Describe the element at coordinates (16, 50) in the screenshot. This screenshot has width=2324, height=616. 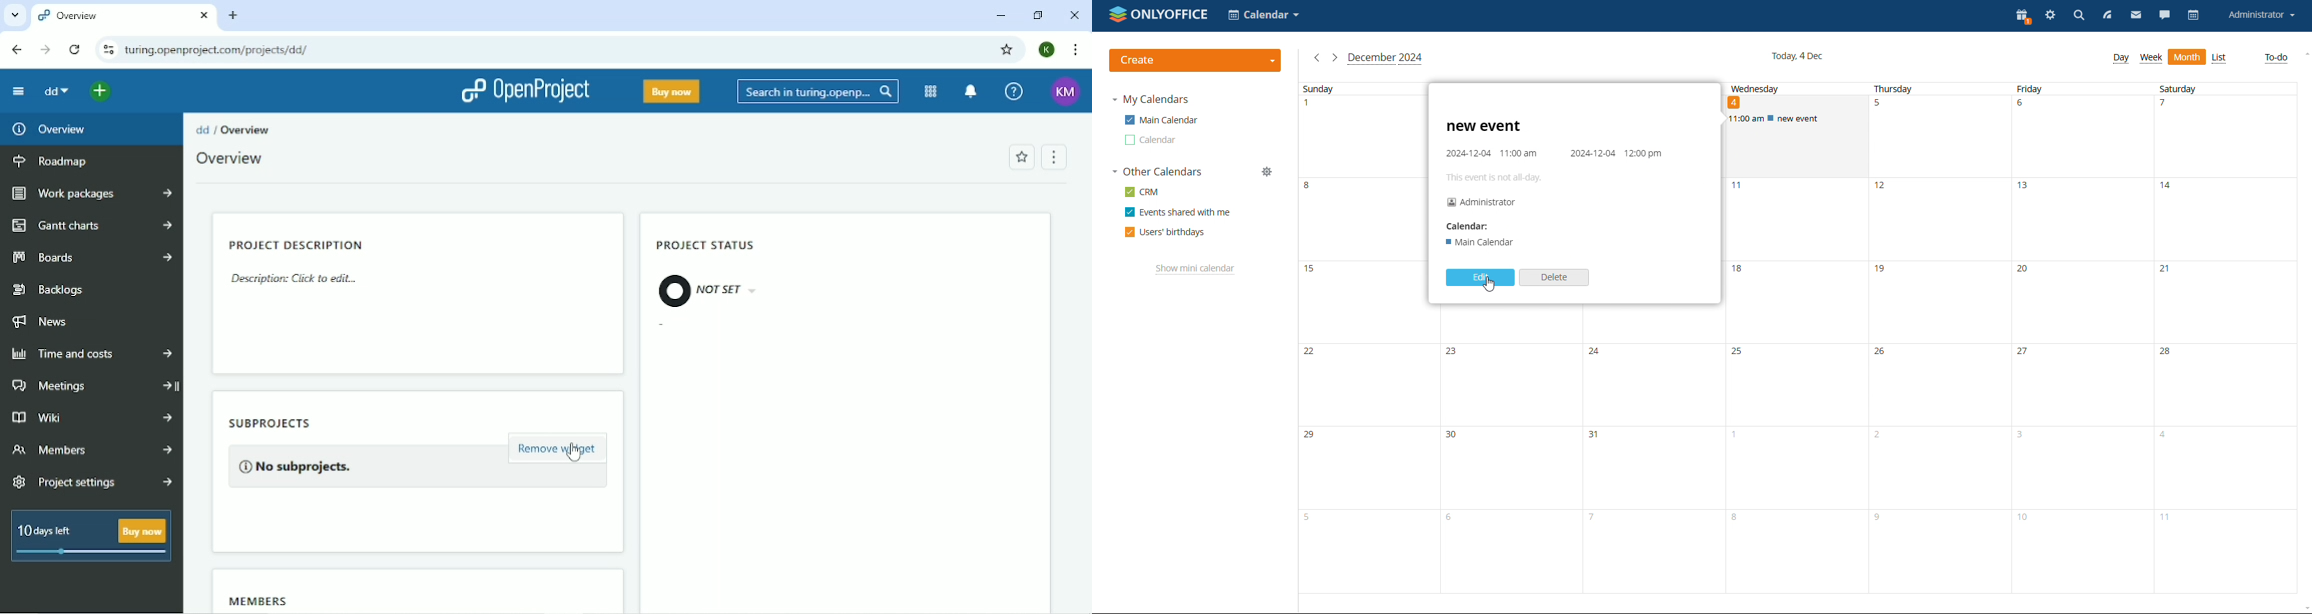
I see `Back` at that location.